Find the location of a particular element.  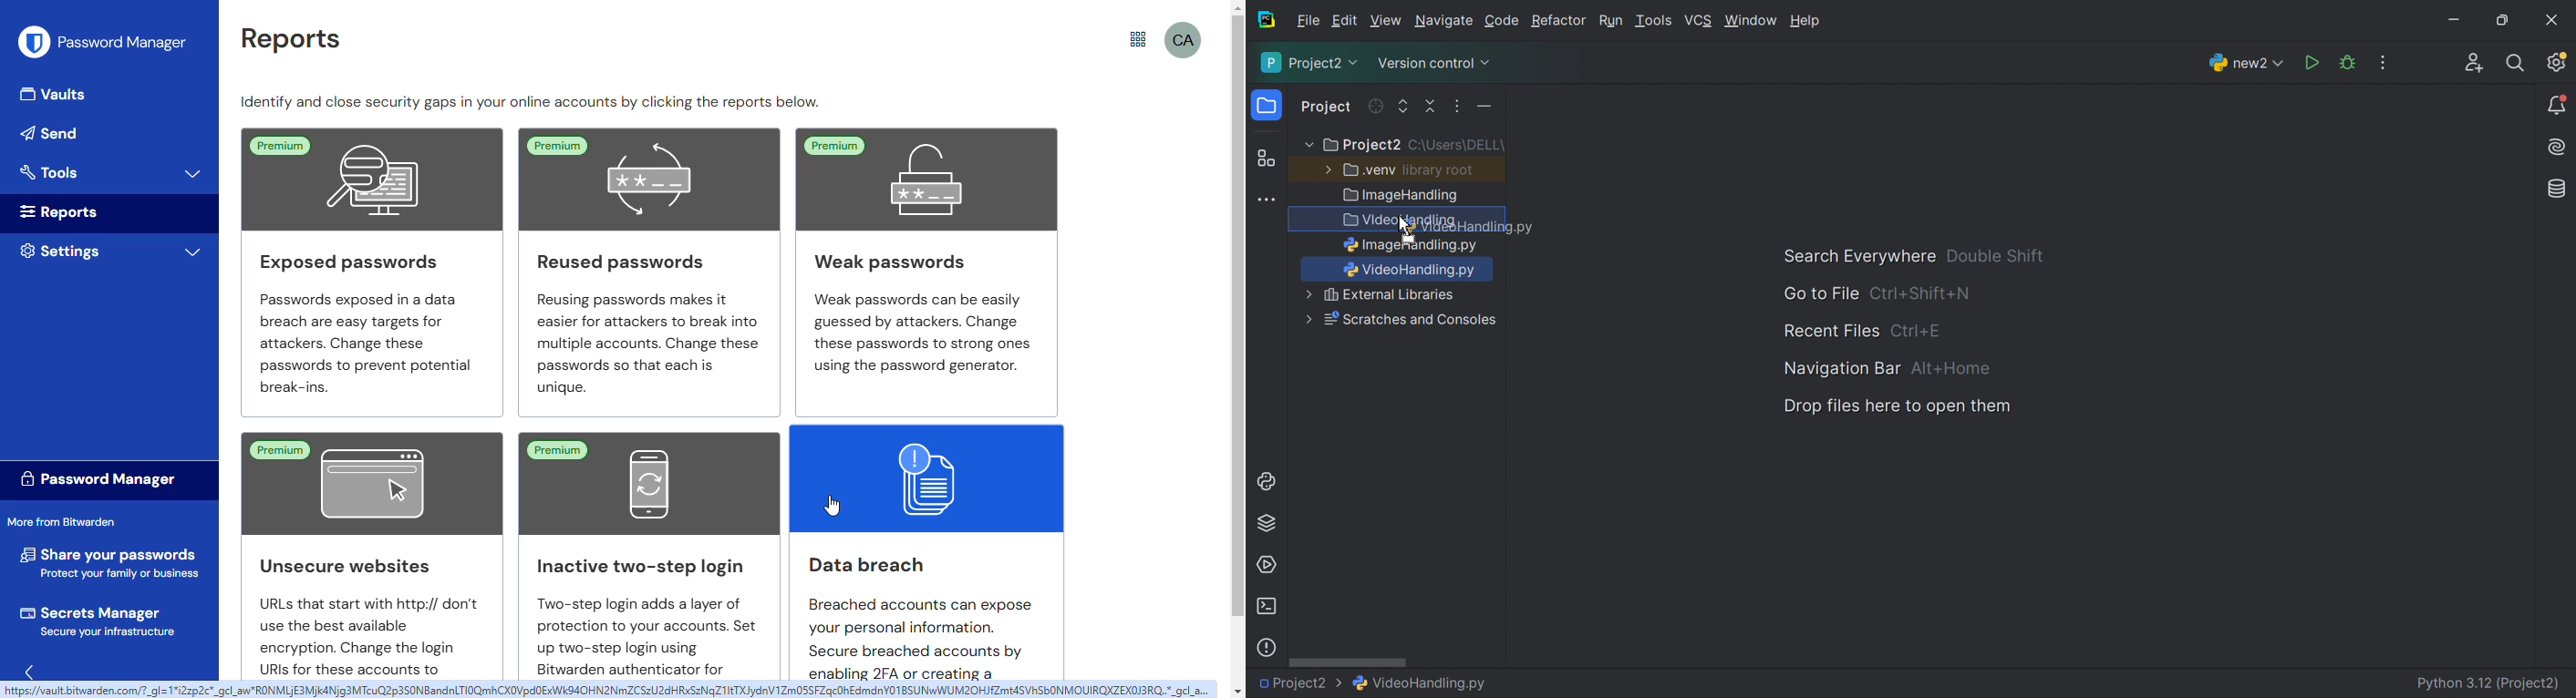

Terminal is located at coordinates (1266, 607).